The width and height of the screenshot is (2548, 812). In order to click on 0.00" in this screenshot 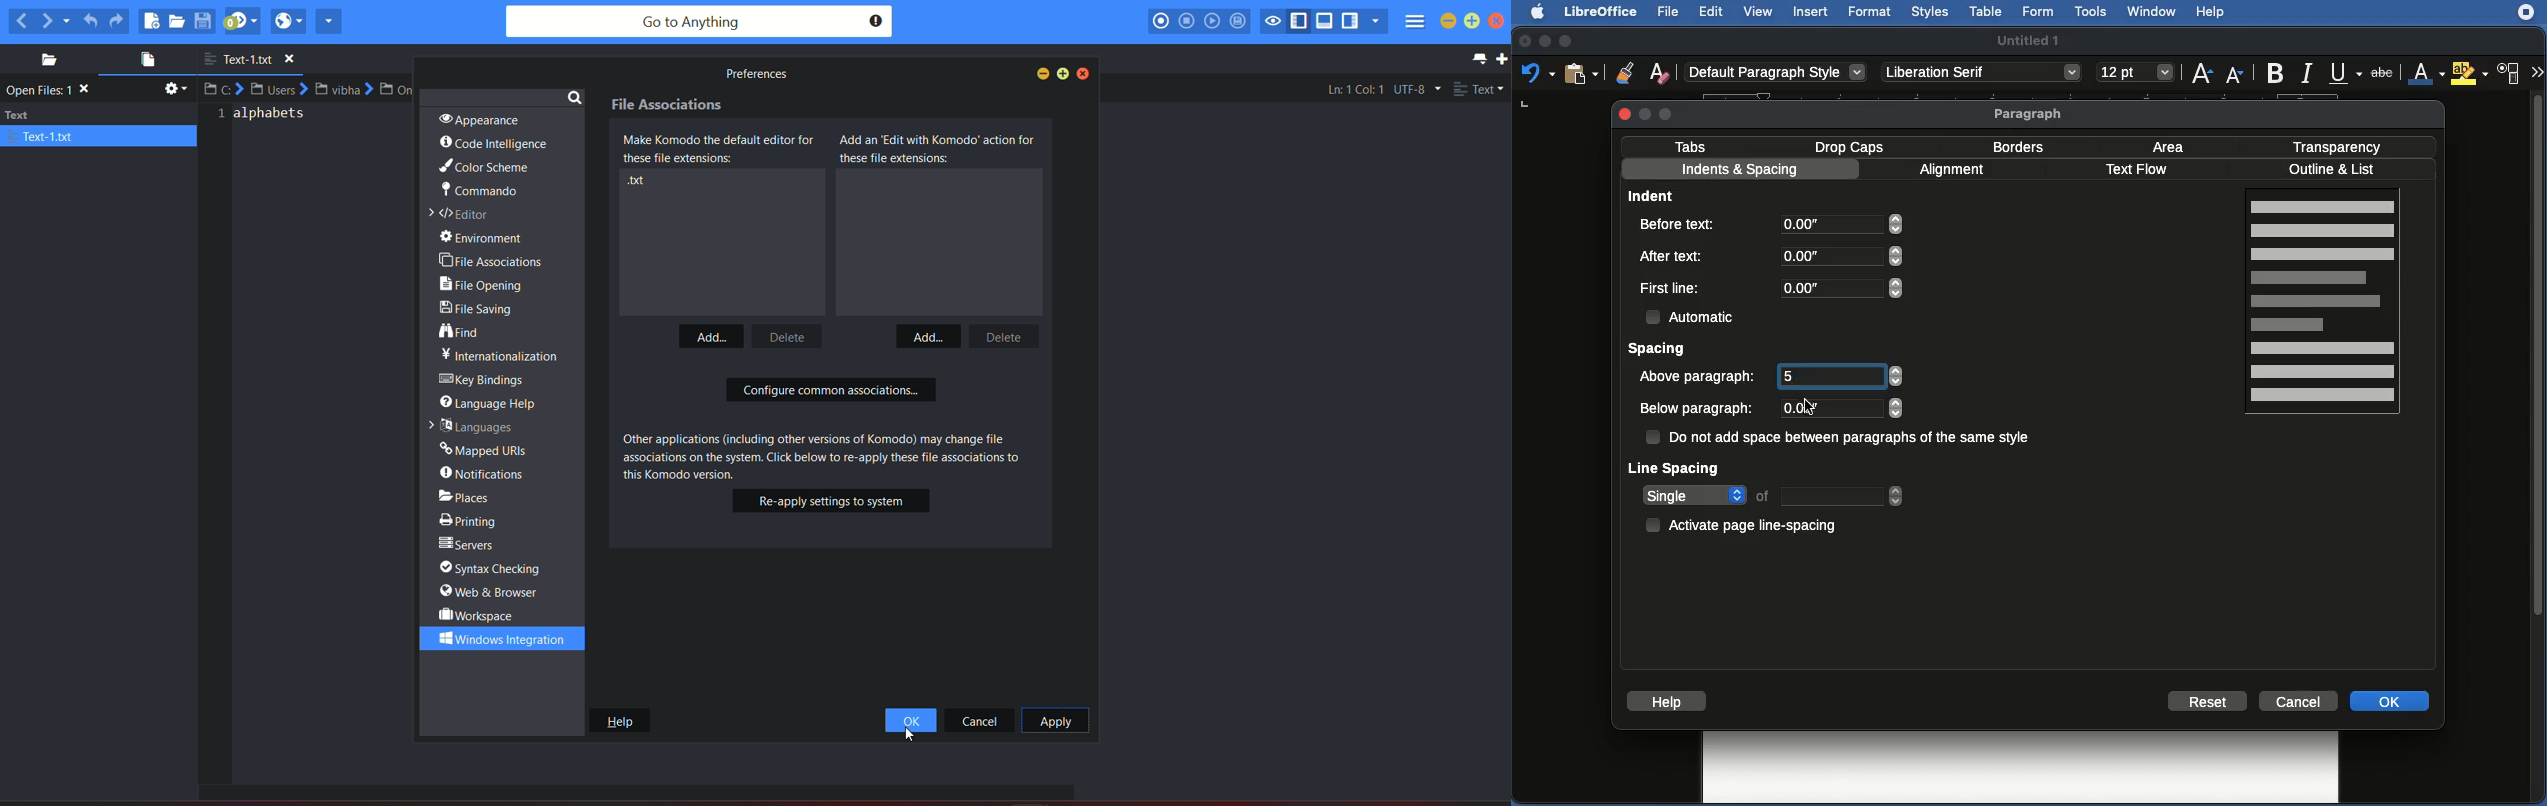, I will do `click(1837, 408)`.